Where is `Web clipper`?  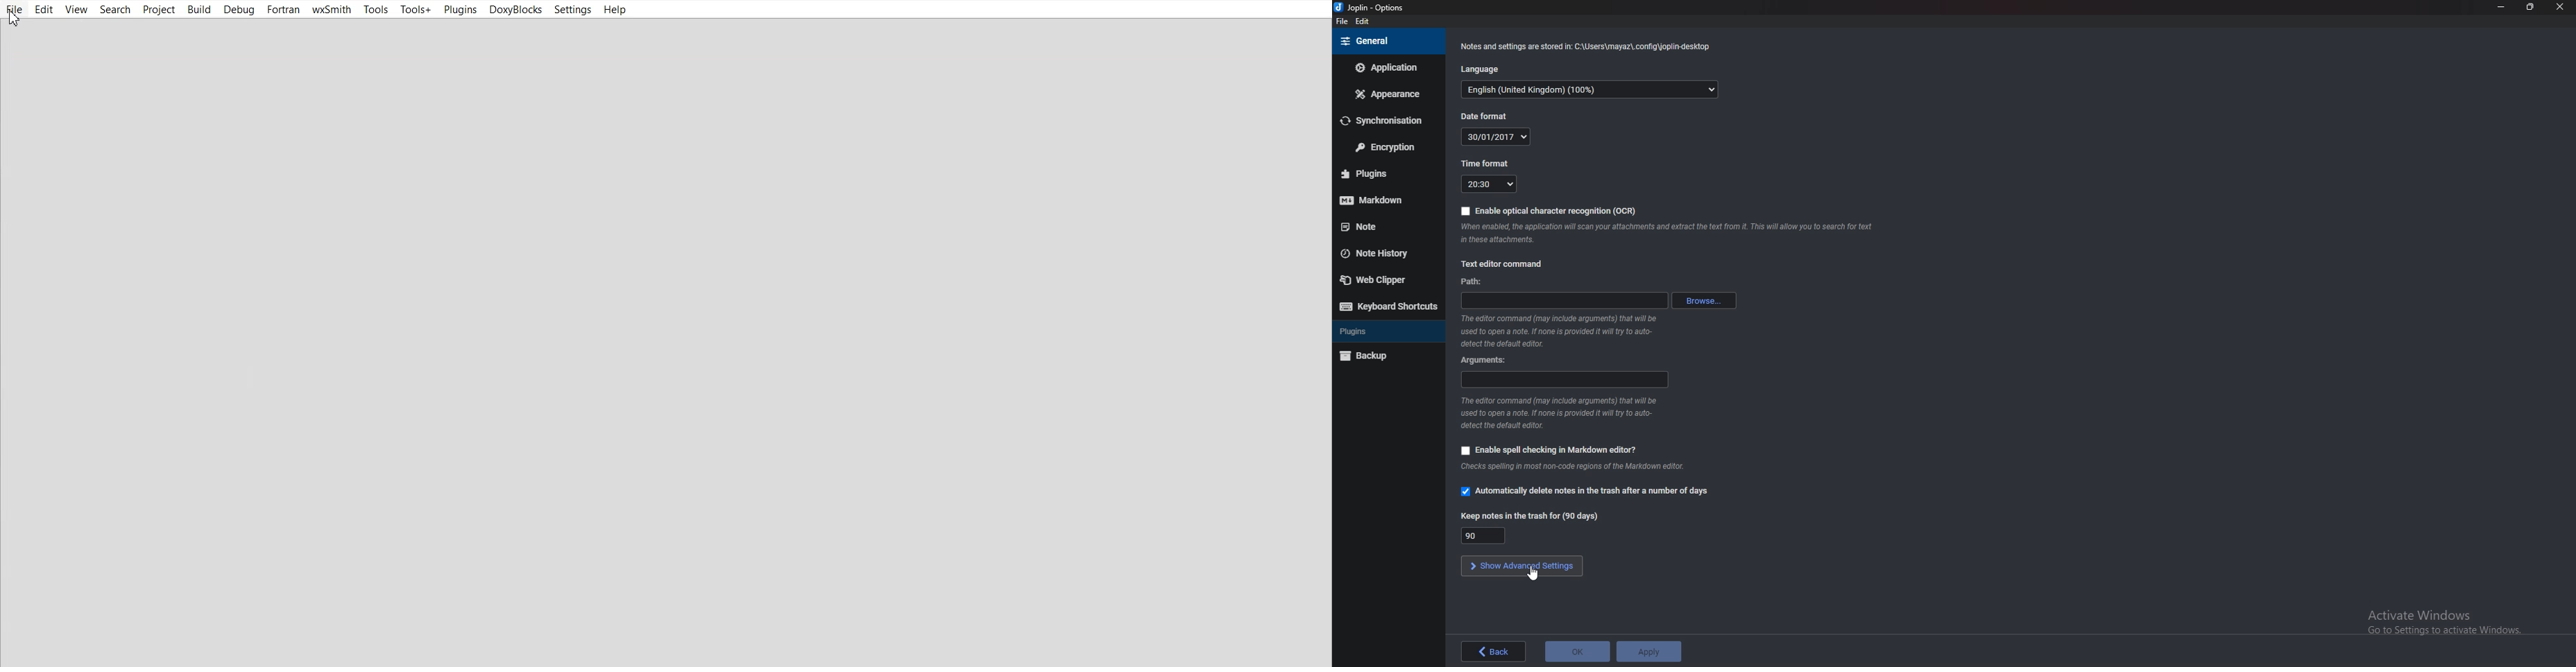
Web clipper is located at coordinates (1381, 280).